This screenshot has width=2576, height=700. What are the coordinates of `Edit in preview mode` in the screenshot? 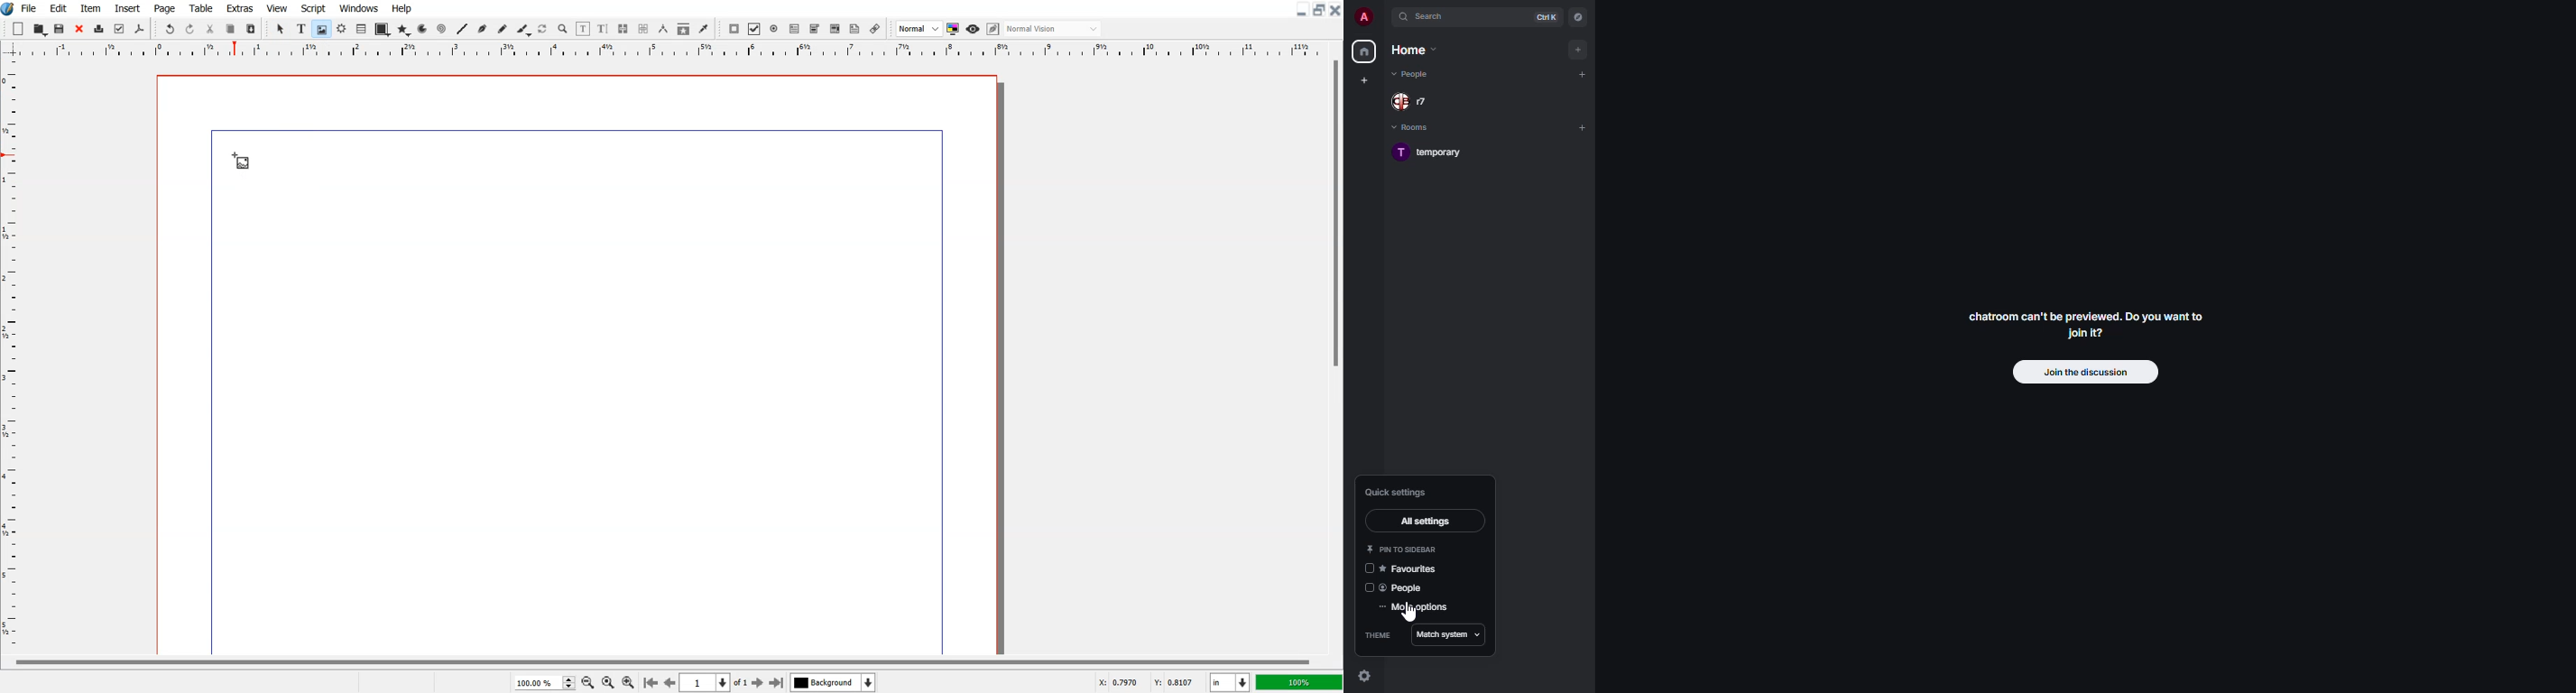 It's located at (994, 29).